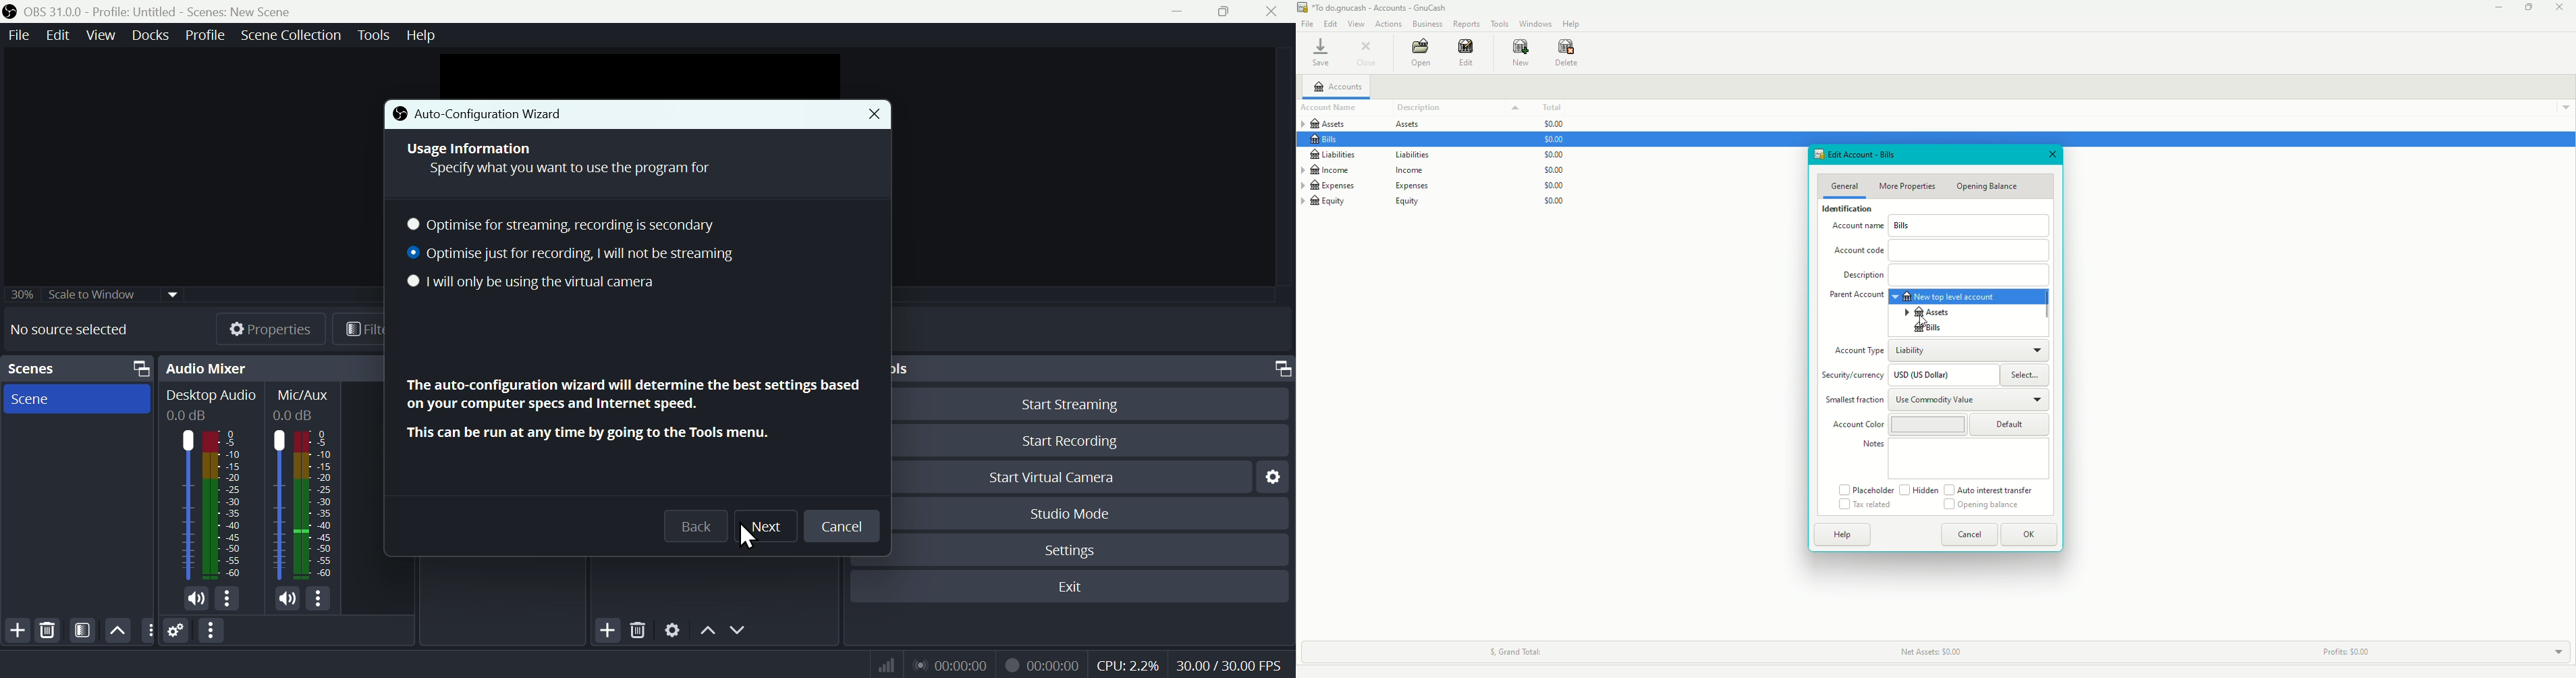 This screenshot has height=700, width=2576. What do you see at coordinates (707, 629) in the screenshot?
I see `Up` at bounding box center [707, 629].